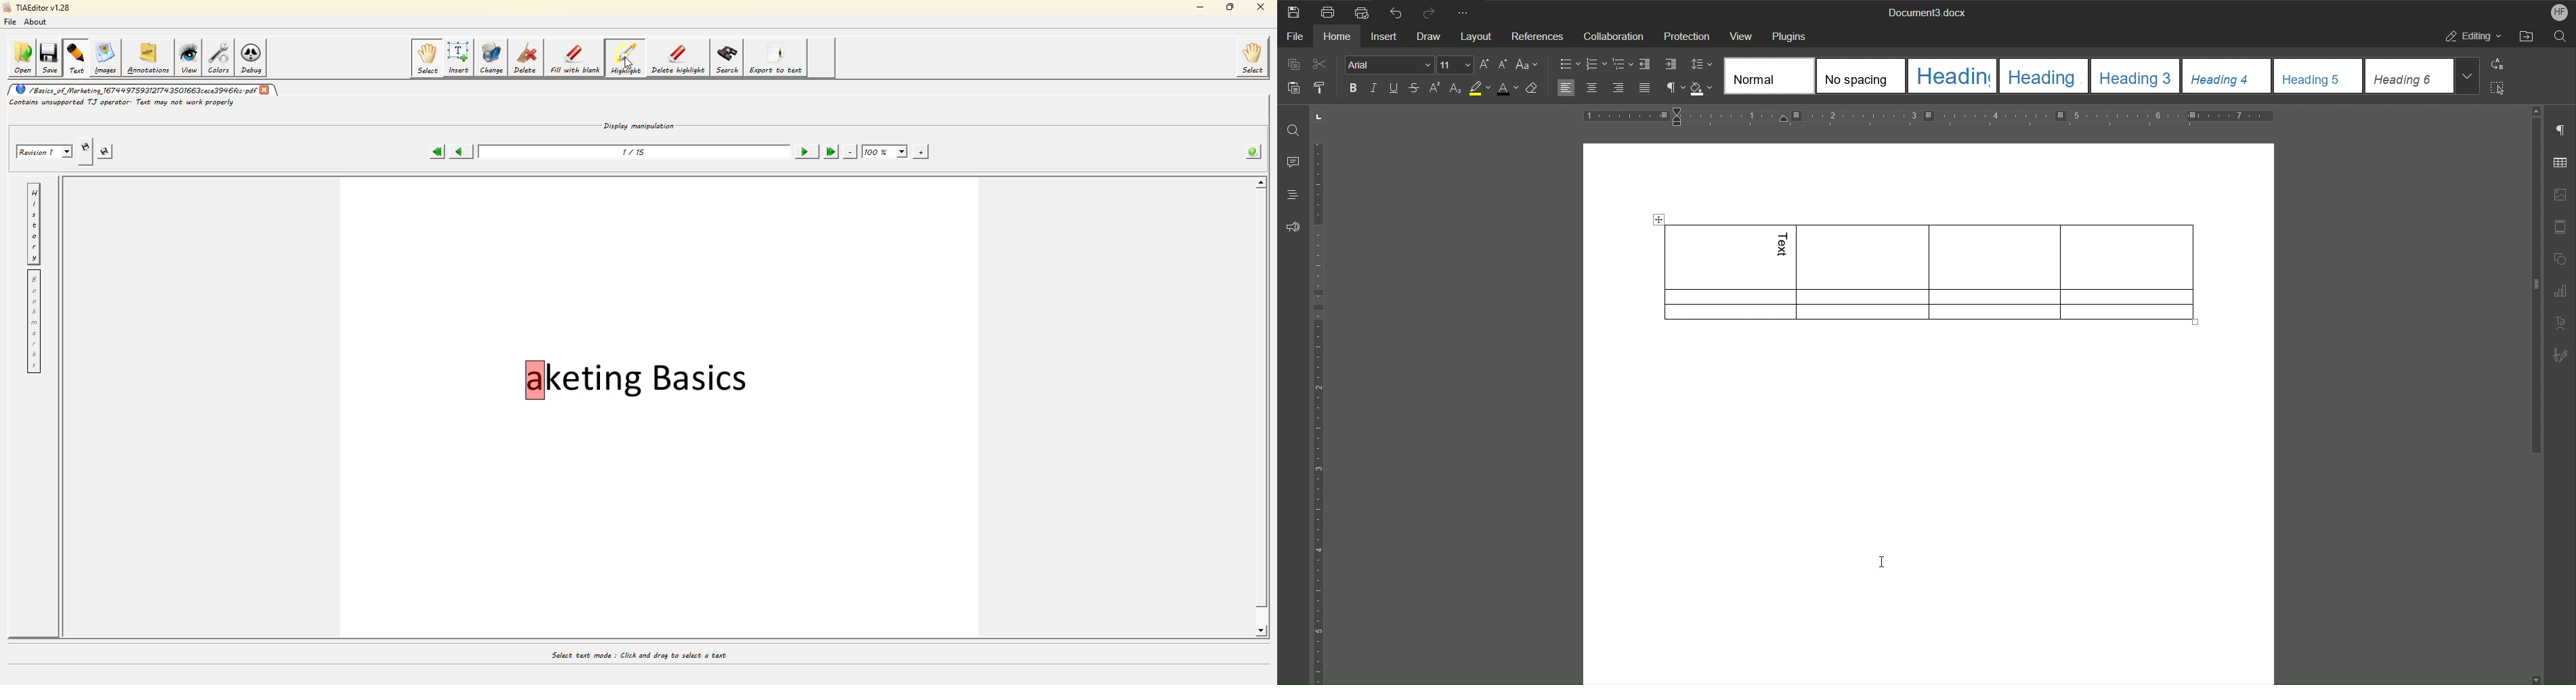  What do you see at coordinates (2561, 127) in the screenshot?
I see `Paragraph Settings` at bounding box center [2561, 127].